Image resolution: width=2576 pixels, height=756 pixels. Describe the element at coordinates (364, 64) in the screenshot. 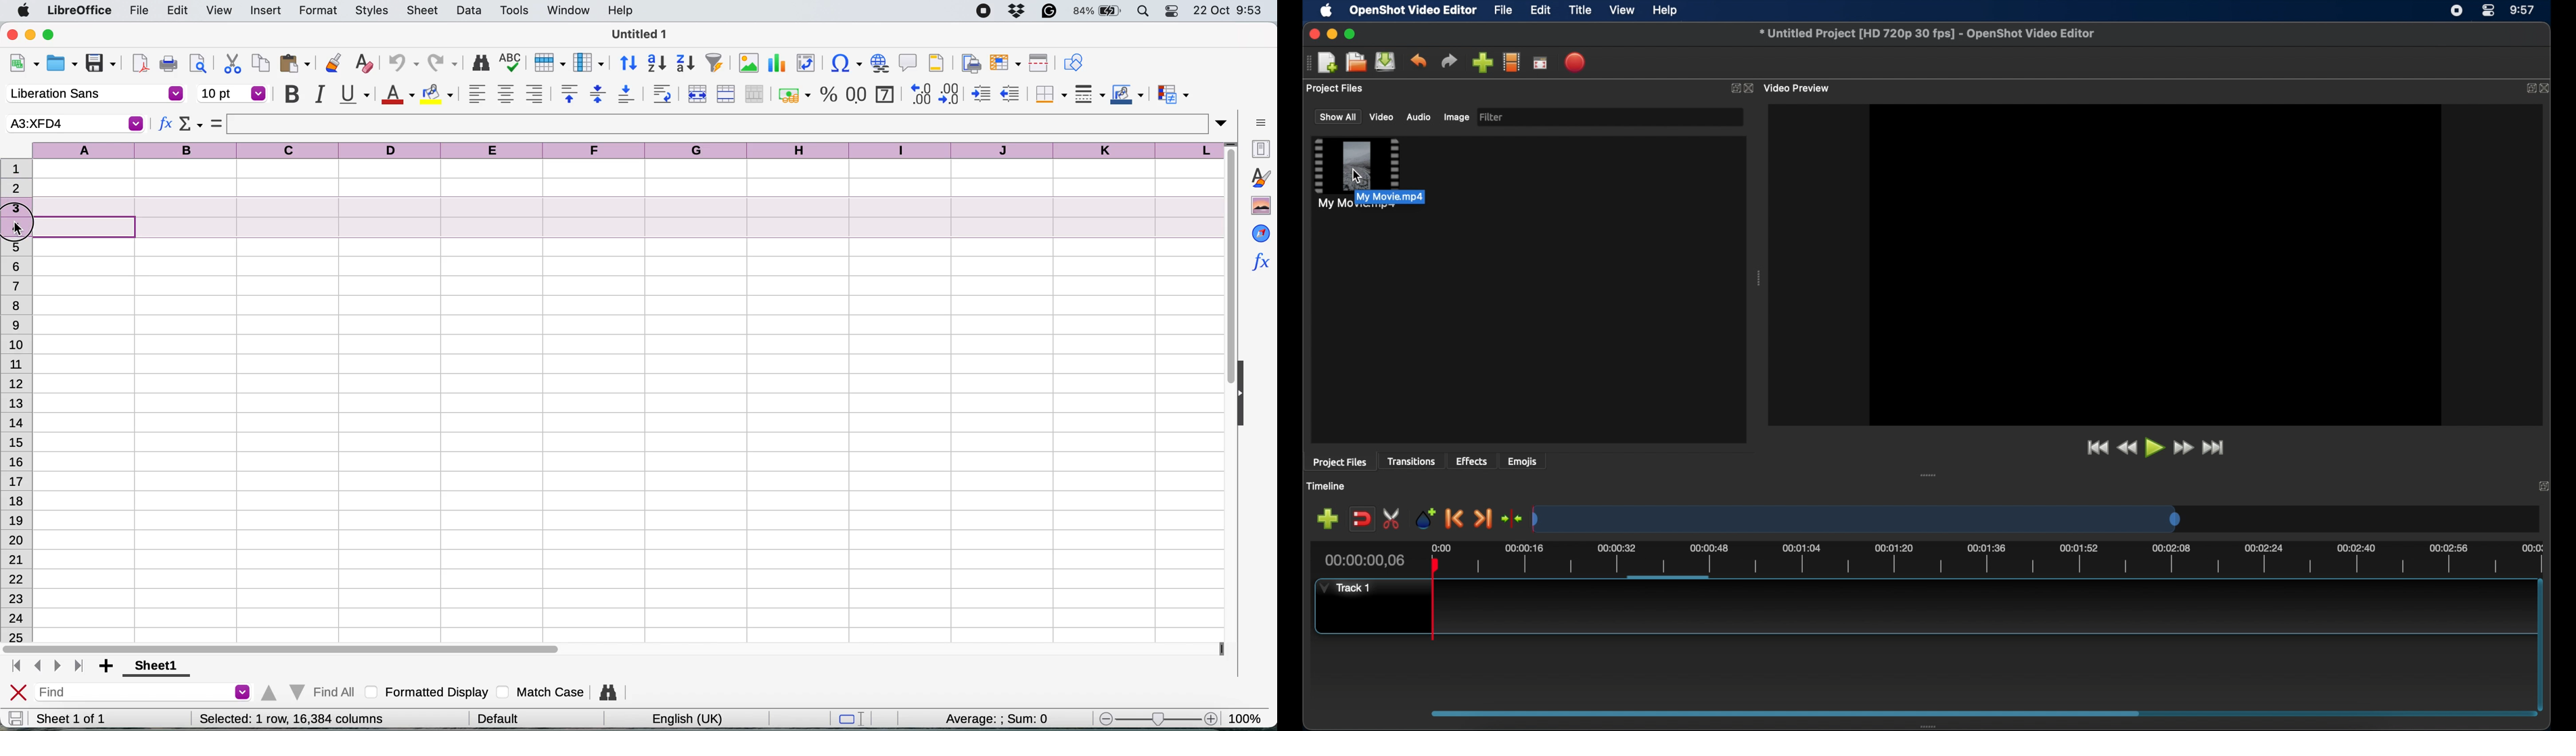

I see `clear direct formatting` at that location.